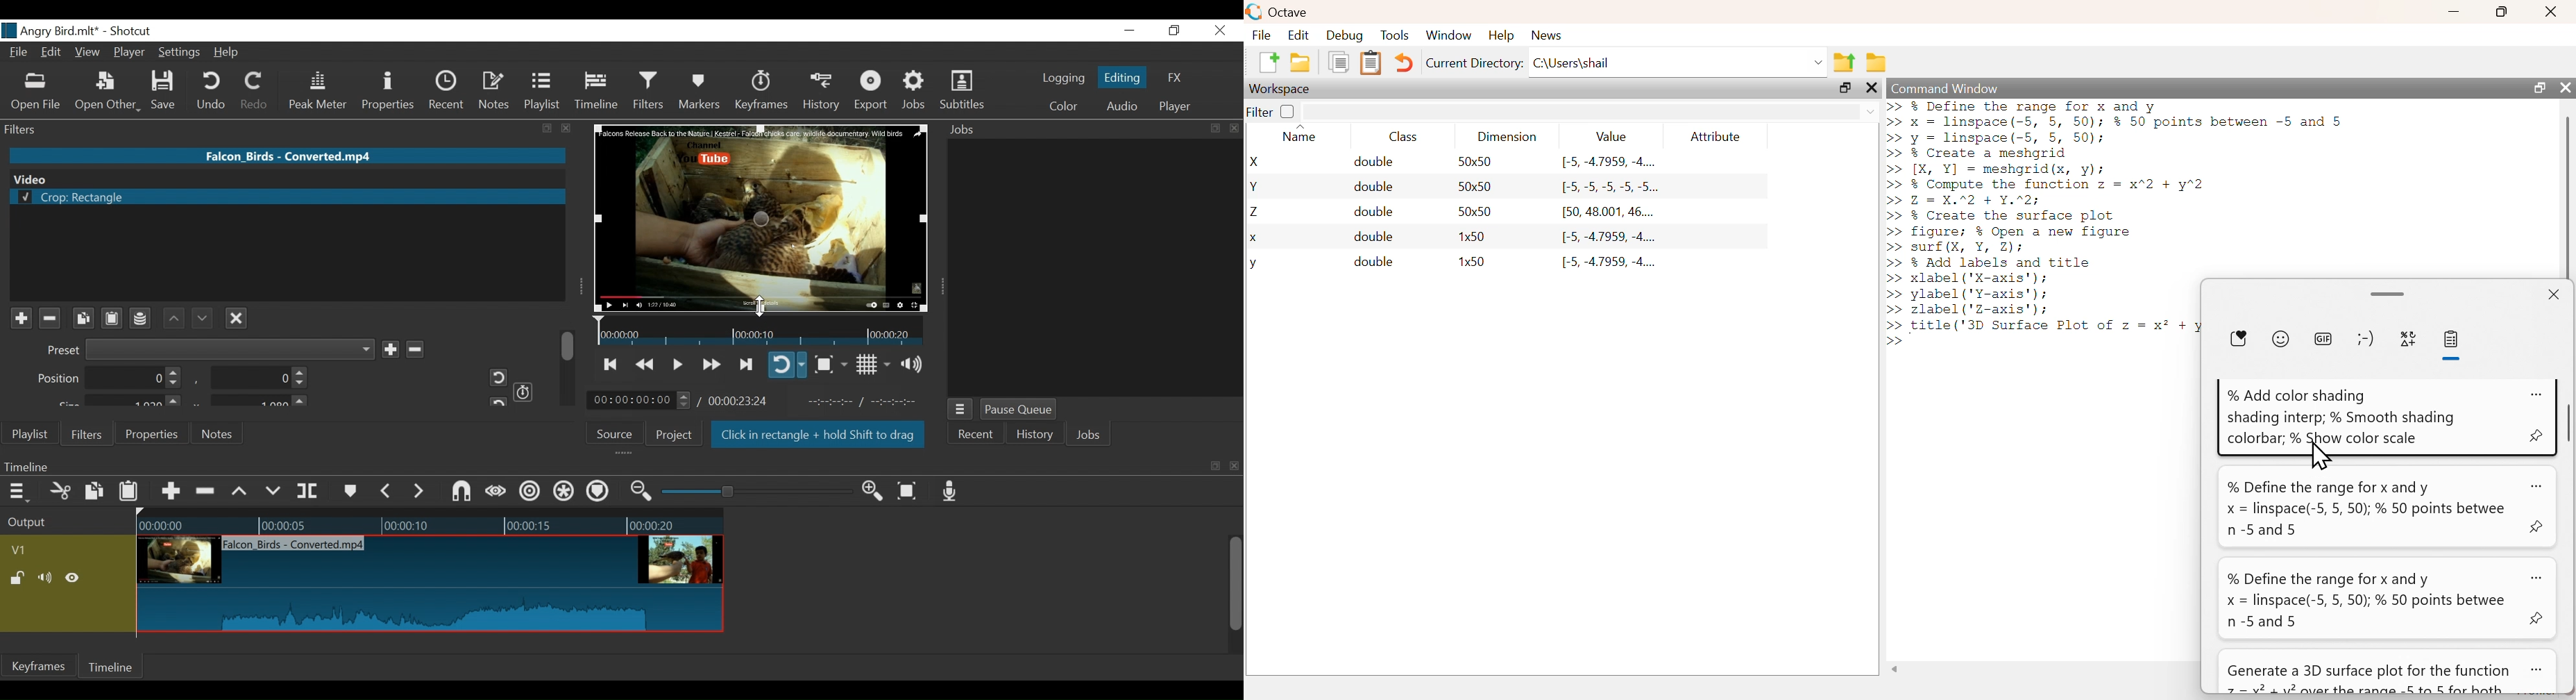 This screenshot has height=700, width=2576. Describe the element at coordinates (959, 410) in the screenshot. I see `Jobs Menu` at that location.